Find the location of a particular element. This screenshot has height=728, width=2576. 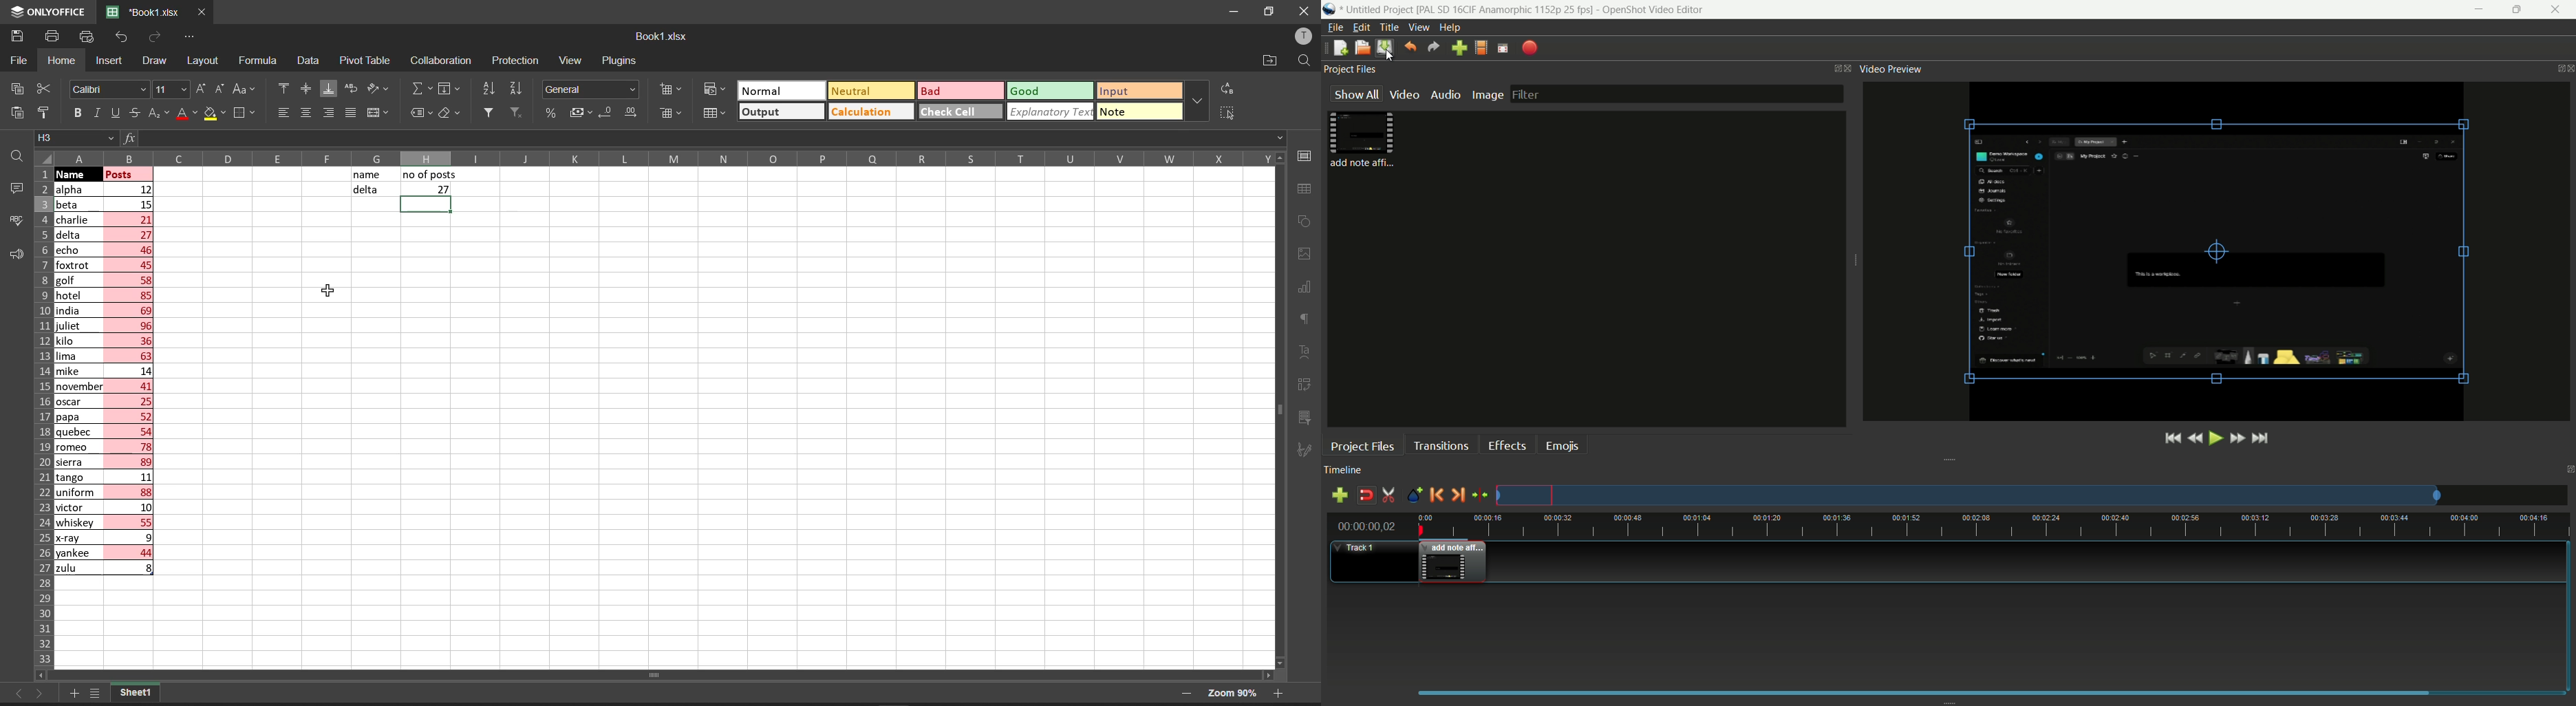

clear is located at coordinates (450, 114).